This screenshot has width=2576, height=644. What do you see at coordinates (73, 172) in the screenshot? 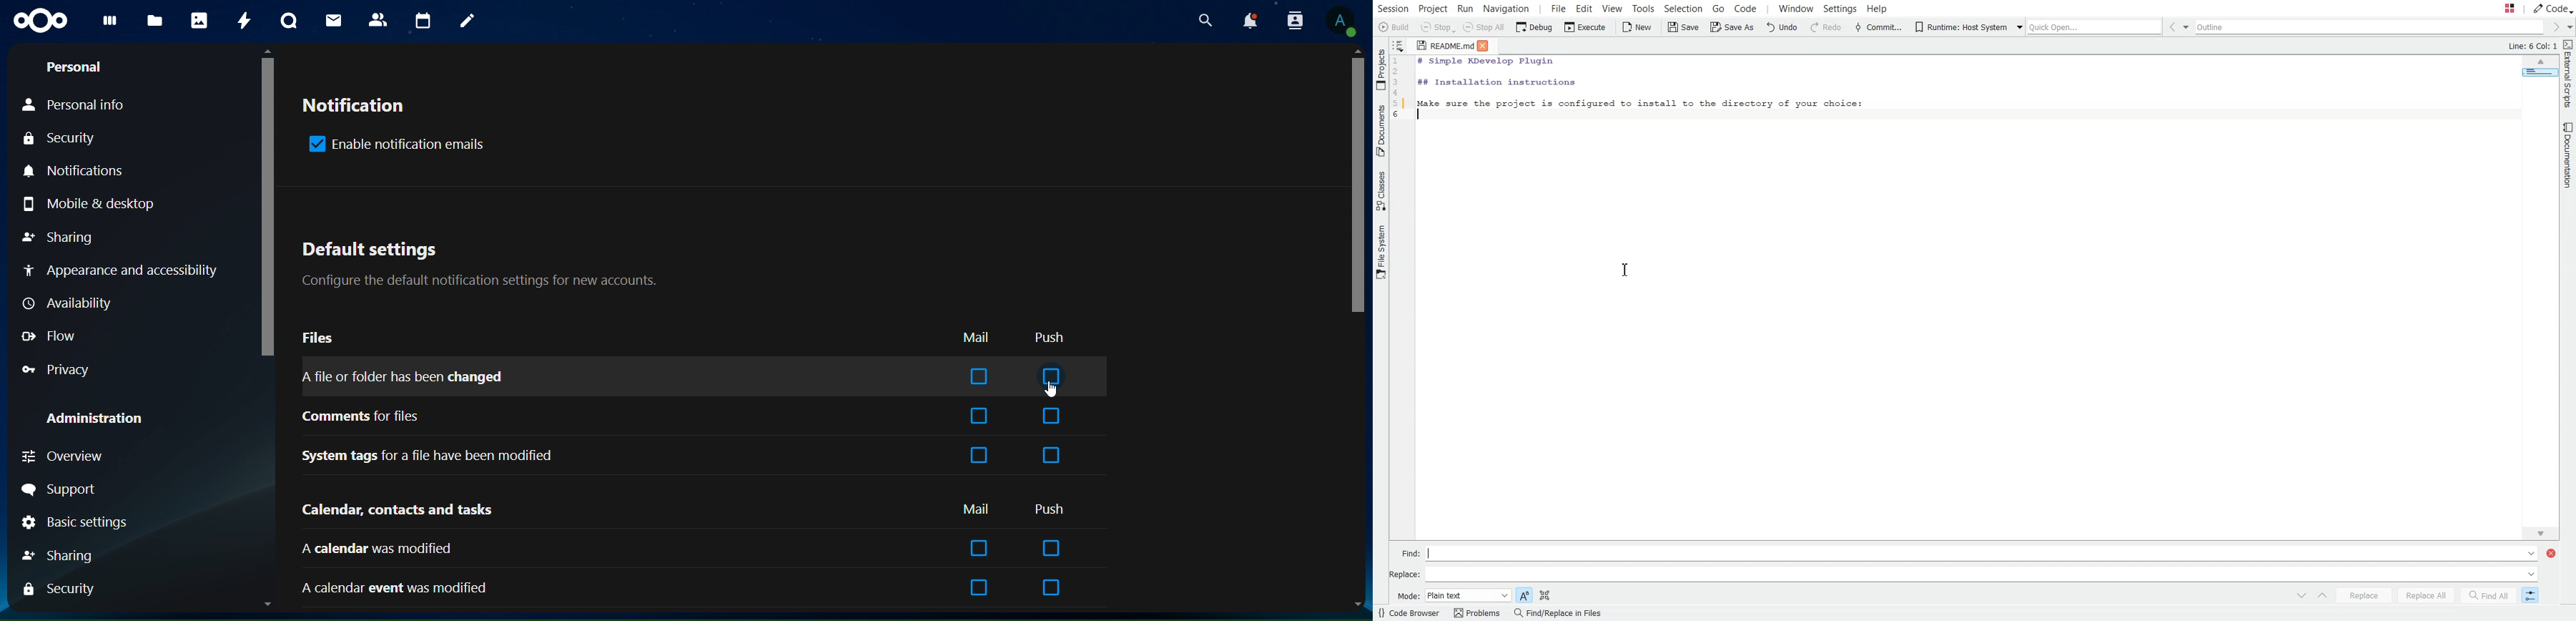
I see `notifications` at bounding box center [73, 172].